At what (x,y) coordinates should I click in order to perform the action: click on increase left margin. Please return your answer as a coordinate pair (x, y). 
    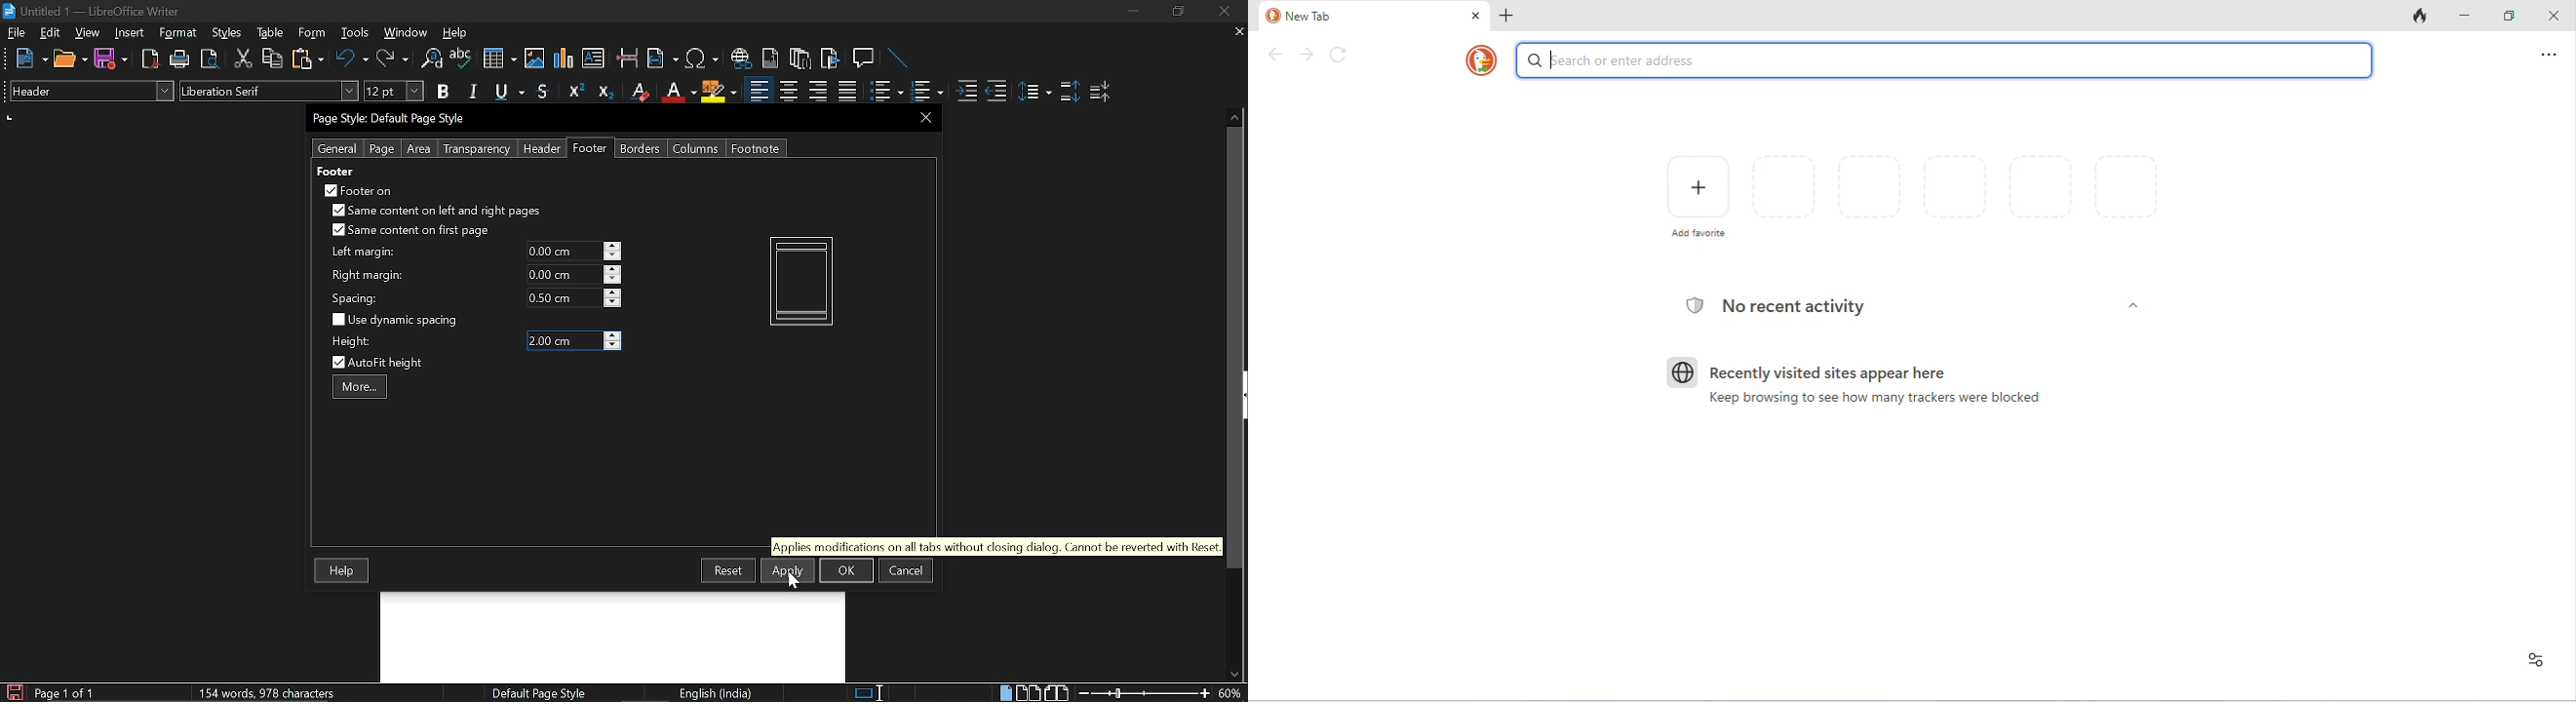
    Looking at the image, I should click on (613, 246).